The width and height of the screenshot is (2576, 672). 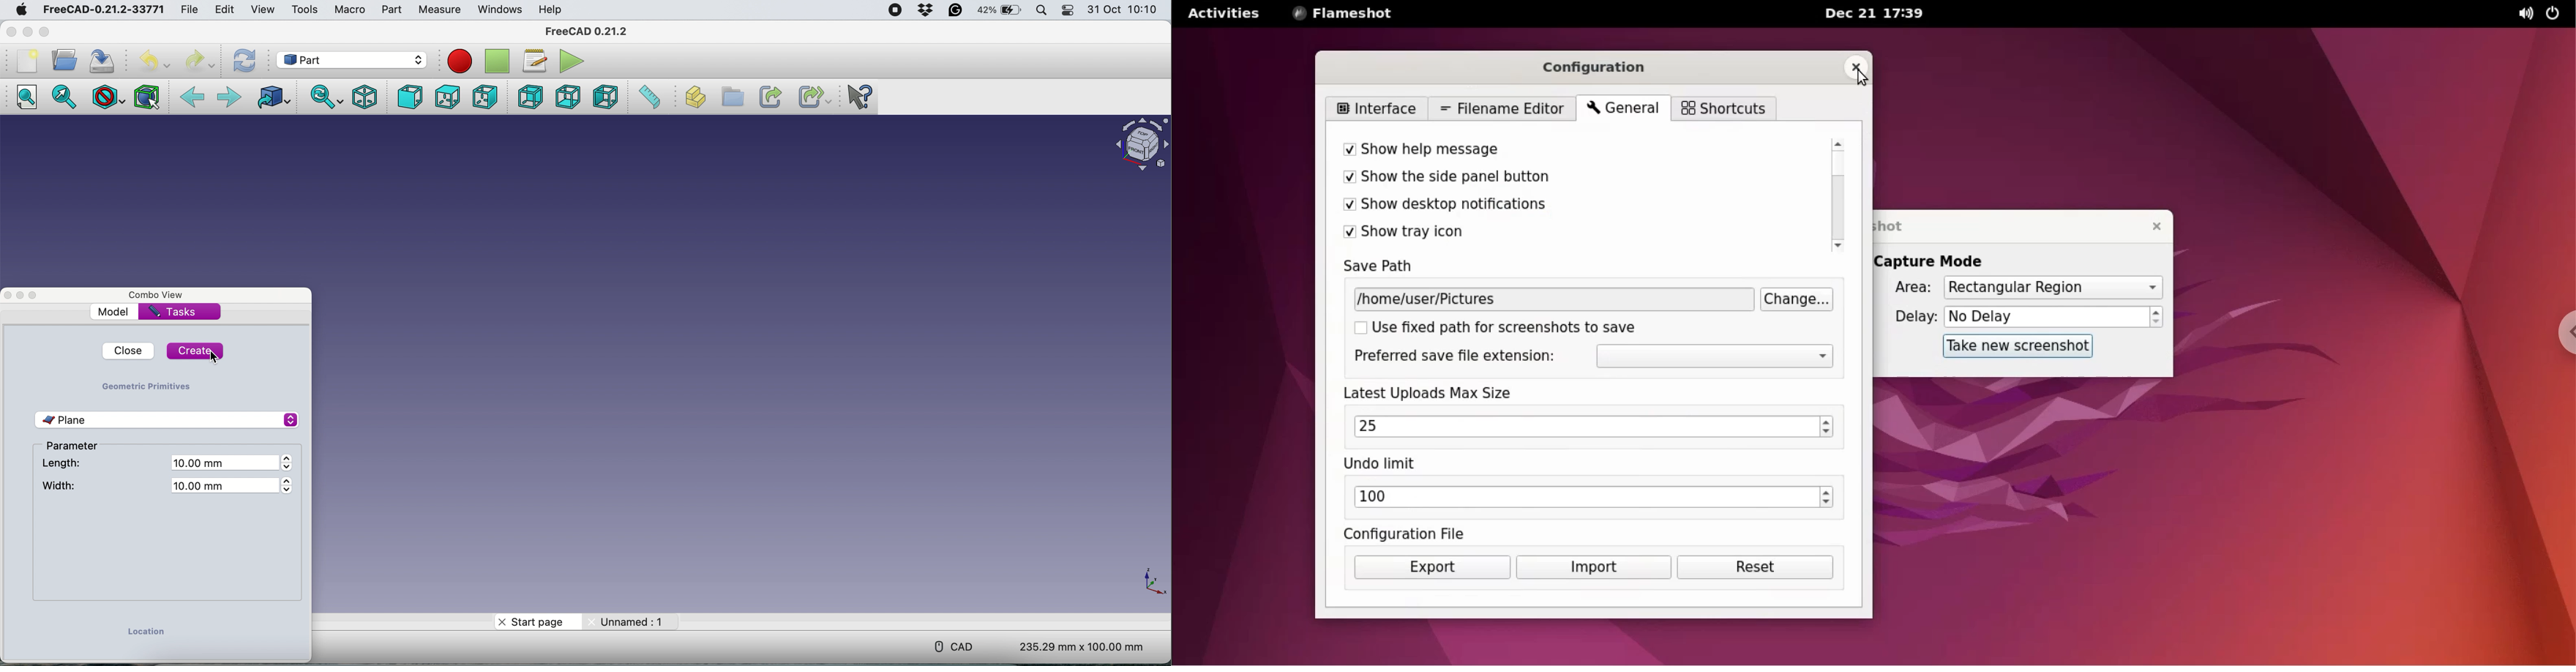 I want to click on Measure, so click(x=440, y=10).